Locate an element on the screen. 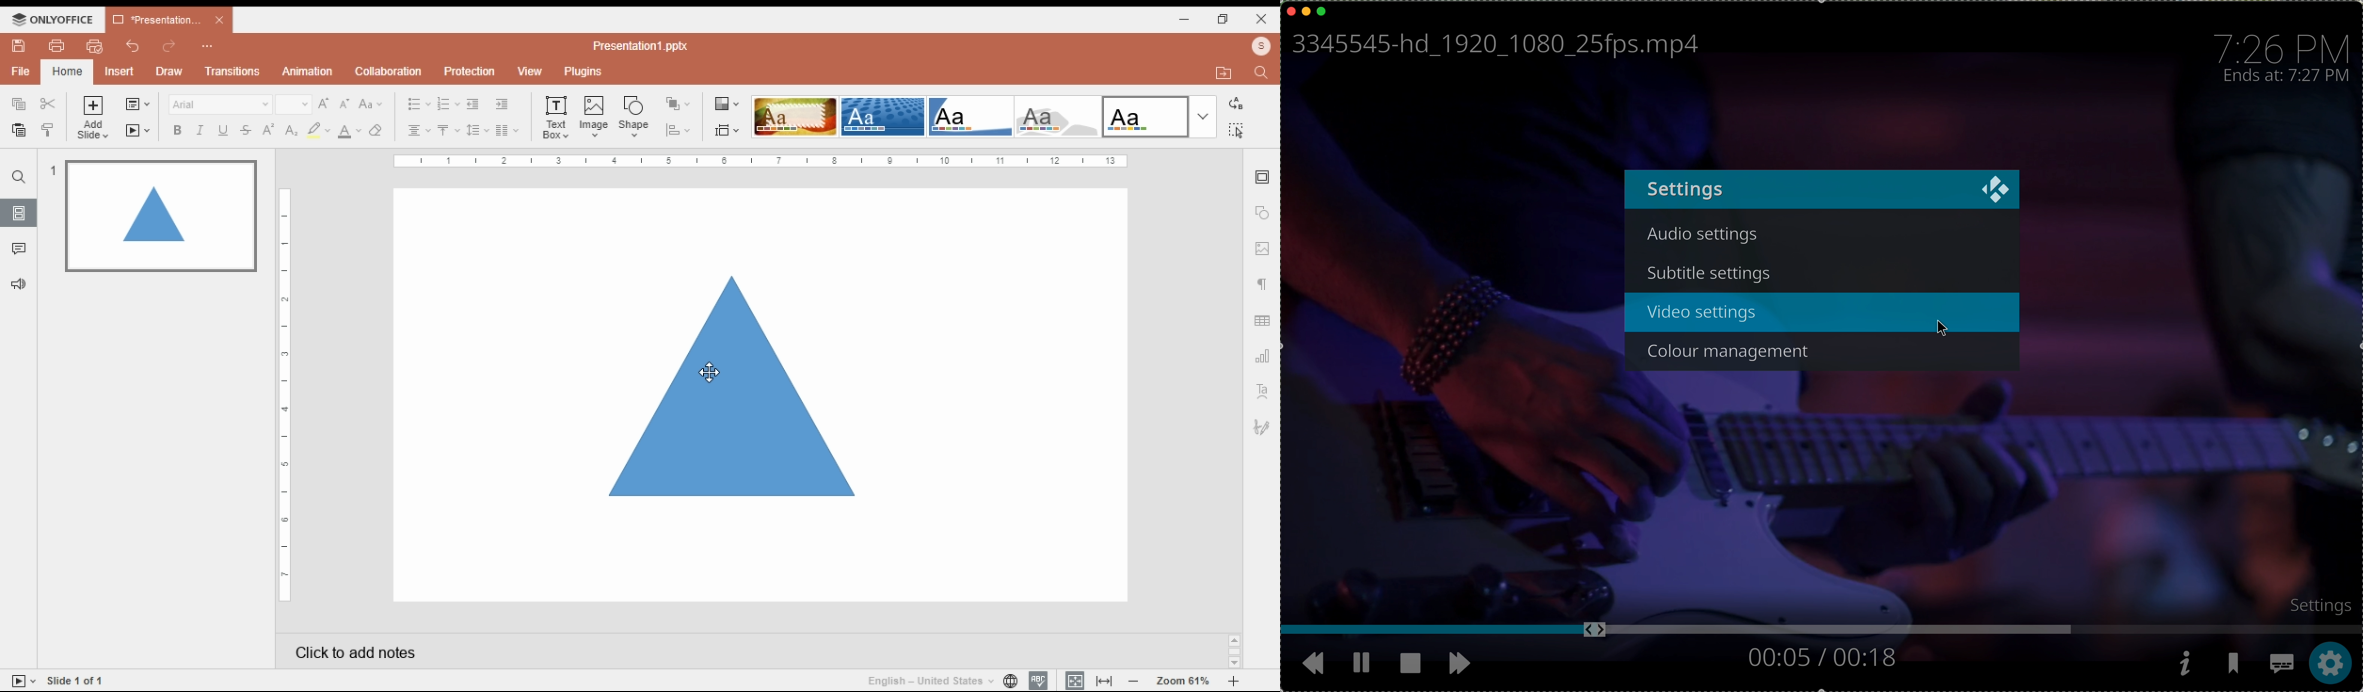  arrange objects is located at coordinates (677, 104).